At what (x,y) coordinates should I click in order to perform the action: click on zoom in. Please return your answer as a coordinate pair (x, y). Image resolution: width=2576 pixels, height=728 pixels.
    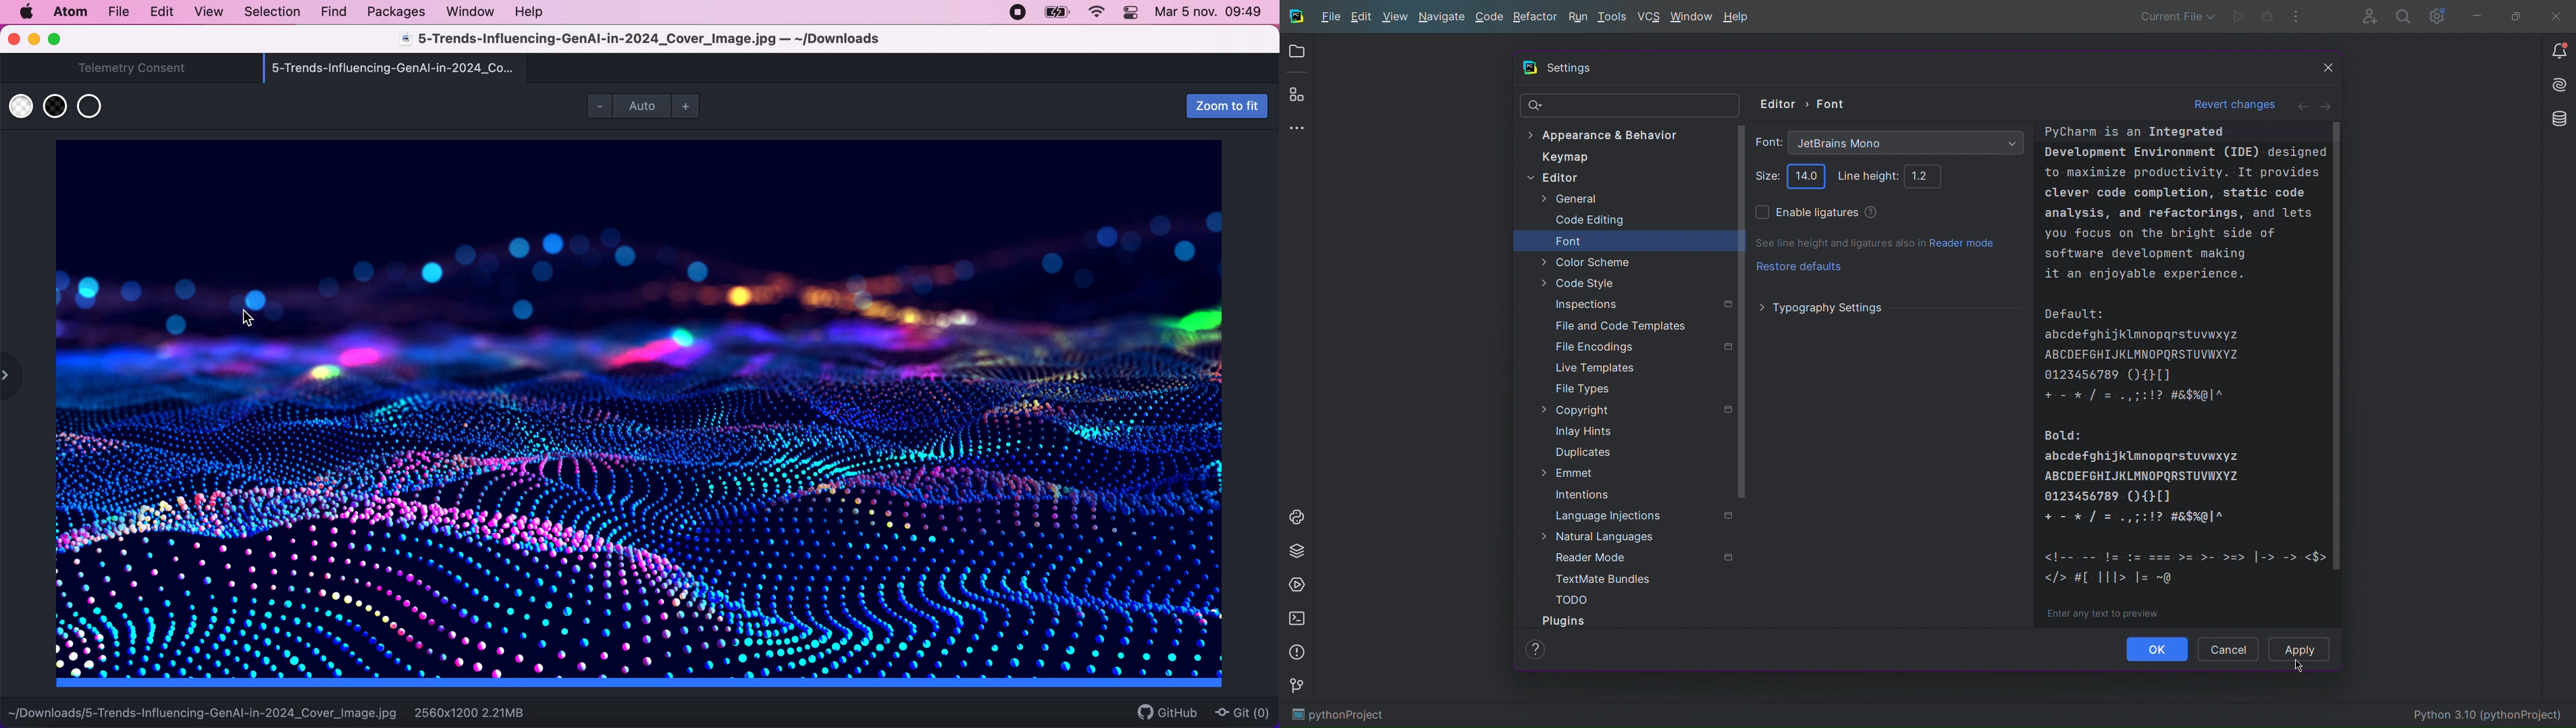
    Looking at the image, I should click on (693, 103).